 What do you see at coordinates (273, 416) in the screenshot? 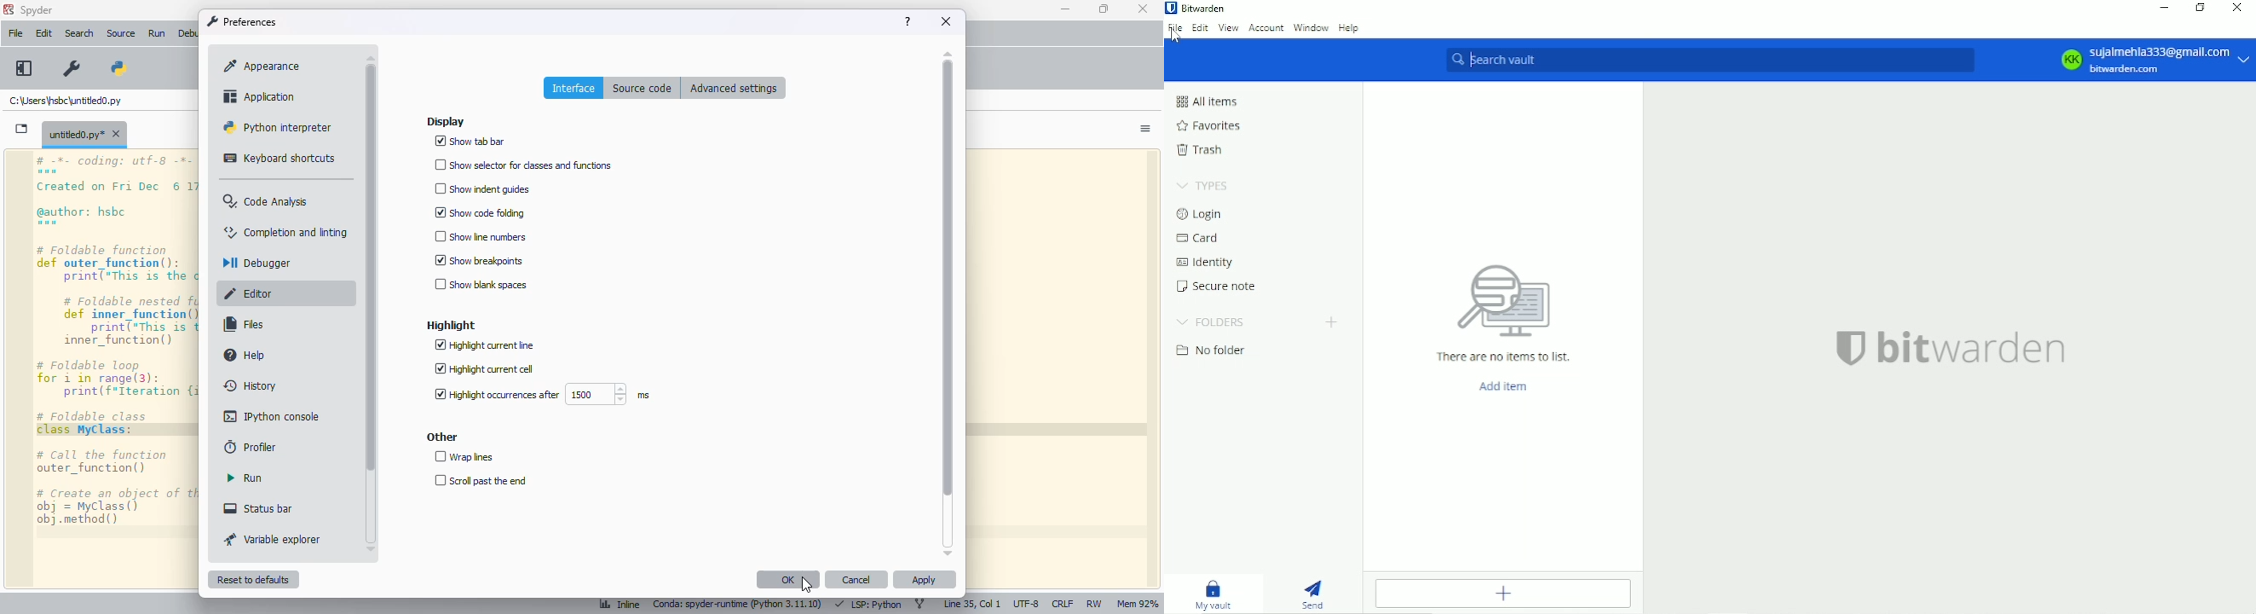
I see `IPython console` at bounding box center [273, 416].